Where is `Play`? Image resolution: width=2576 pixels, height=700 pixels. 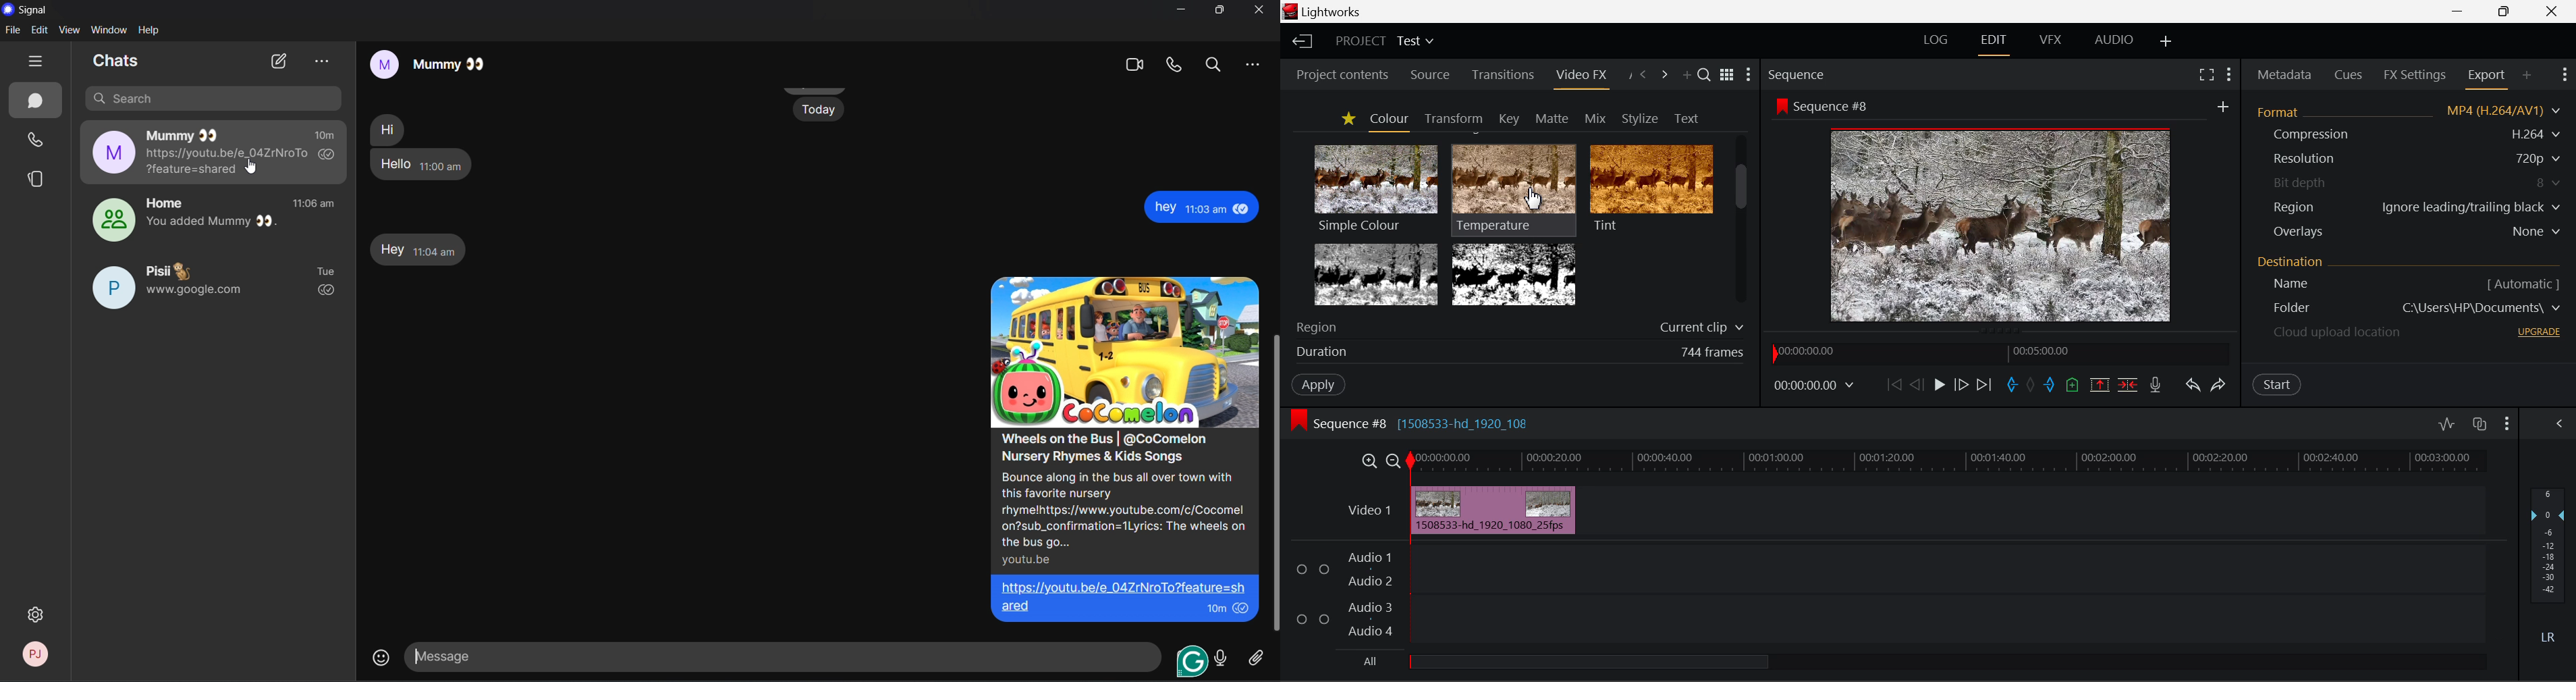 Play is located at coordinates (1940, 387).